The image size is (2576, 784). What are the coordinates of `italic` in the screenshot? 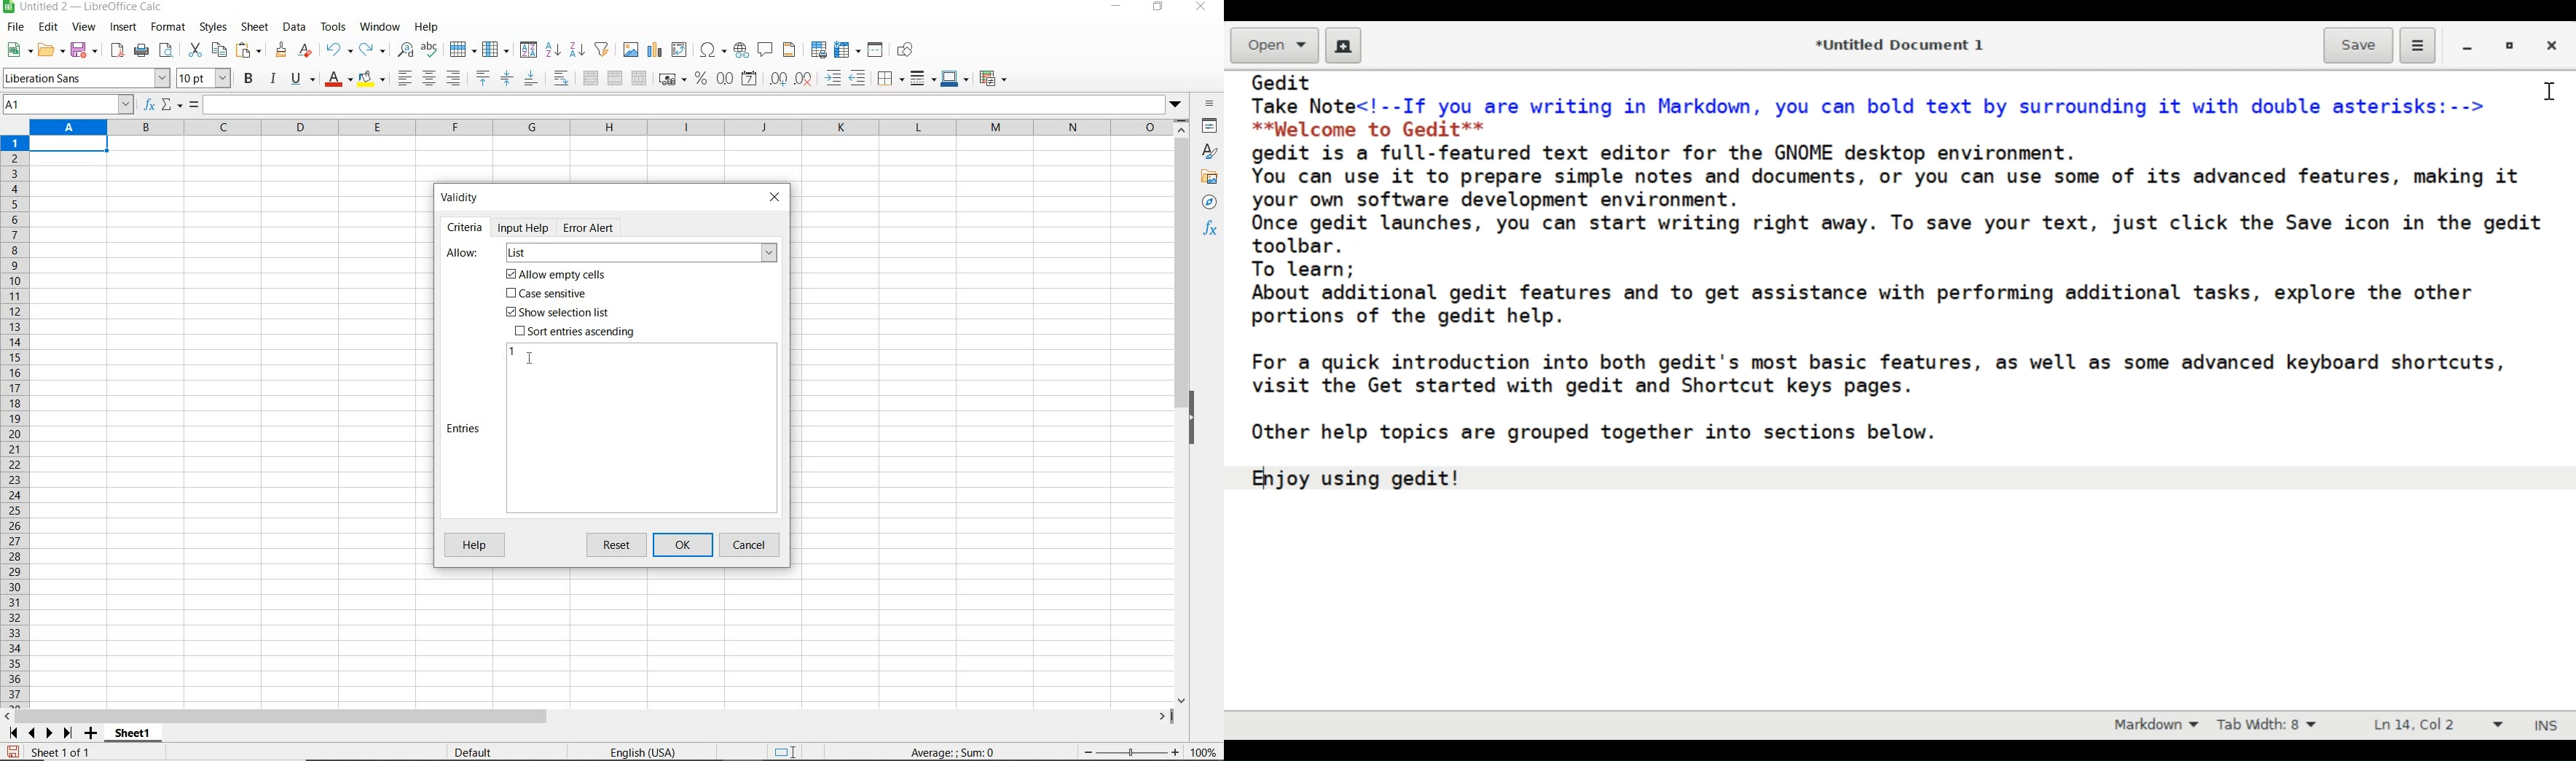 It's located at (272, 79).